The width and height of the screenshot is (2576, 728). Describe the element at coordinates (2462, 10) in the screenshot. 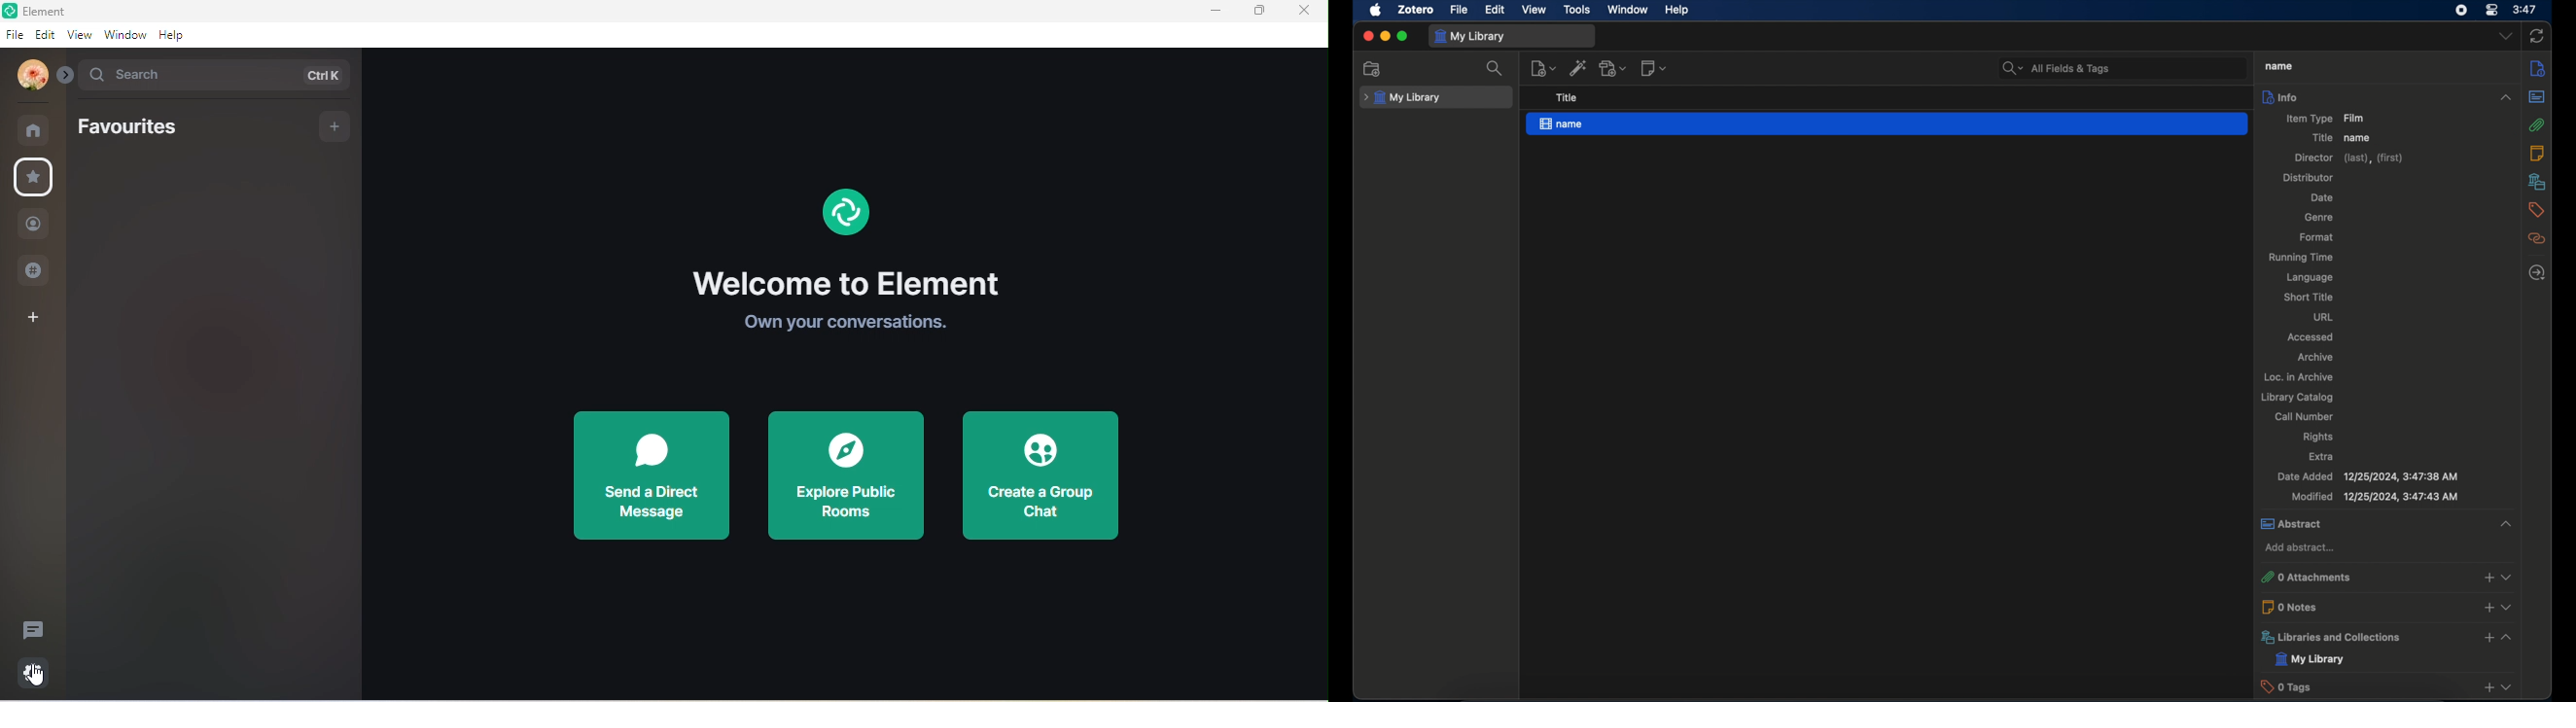

I see `screen recorder` at that location.